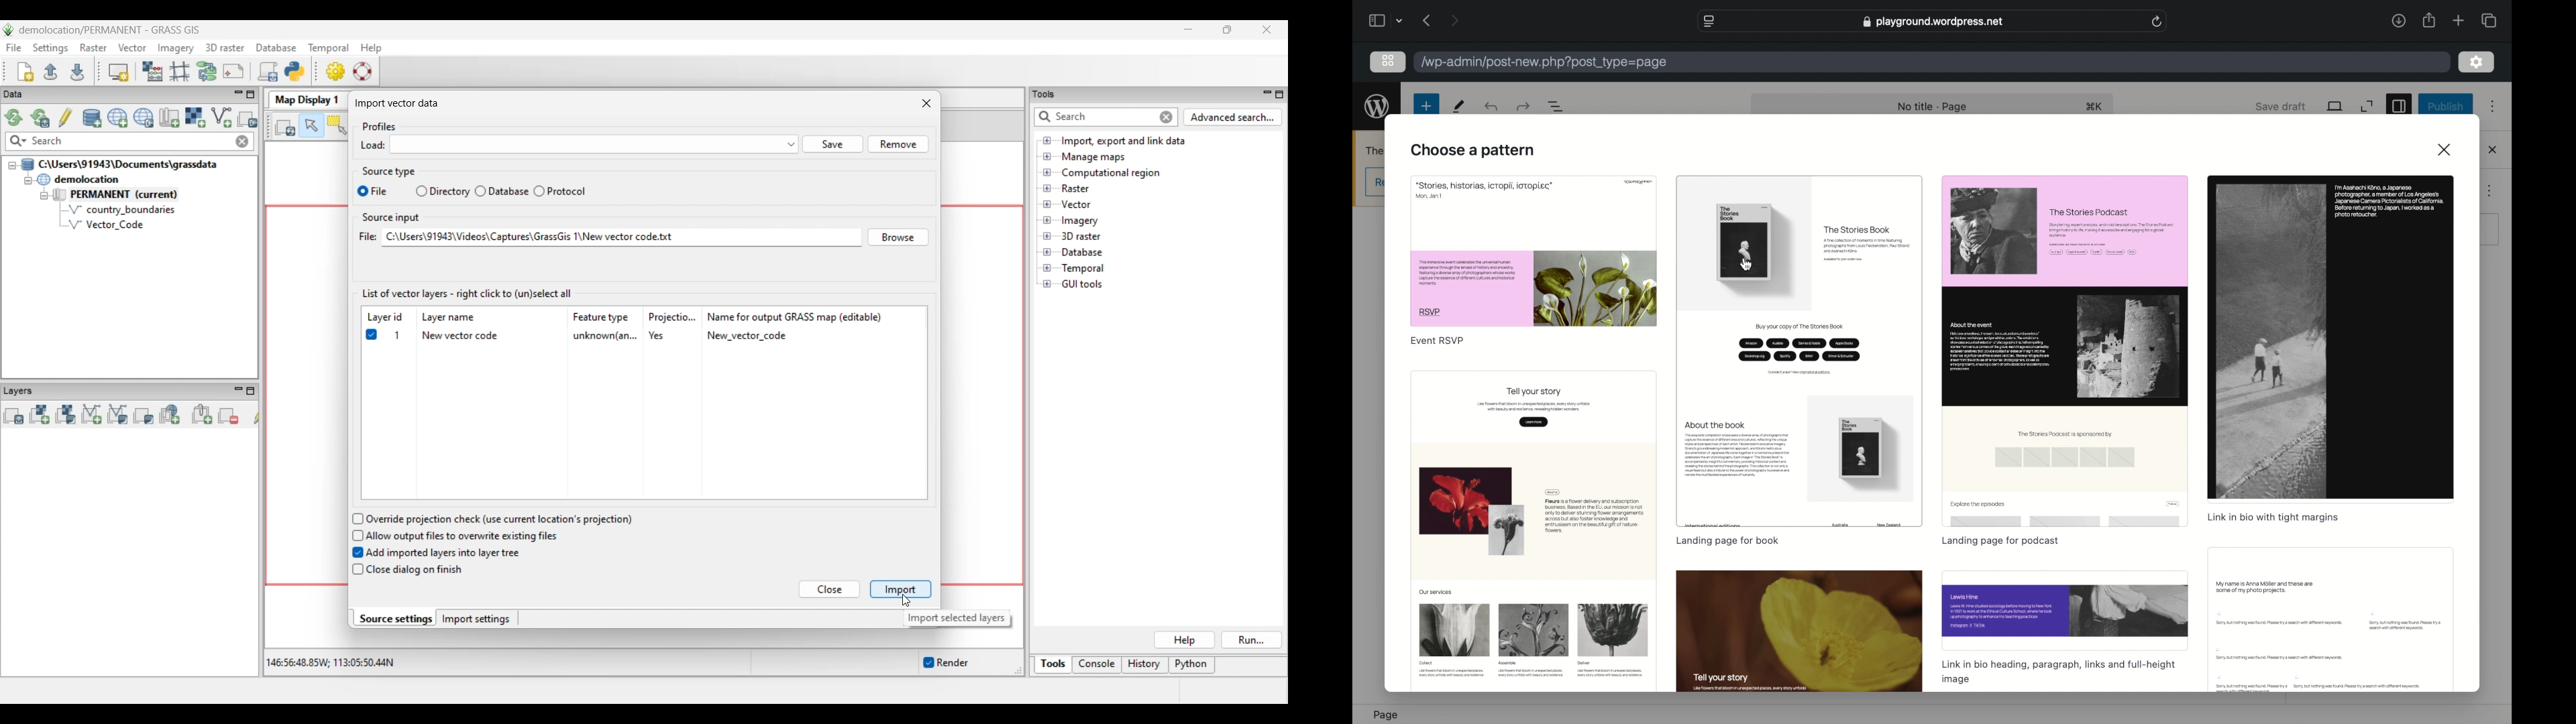 Image resolution: width=2576 pixels, height=728 pixels. I want to click on save draft, so click(2282, 107).